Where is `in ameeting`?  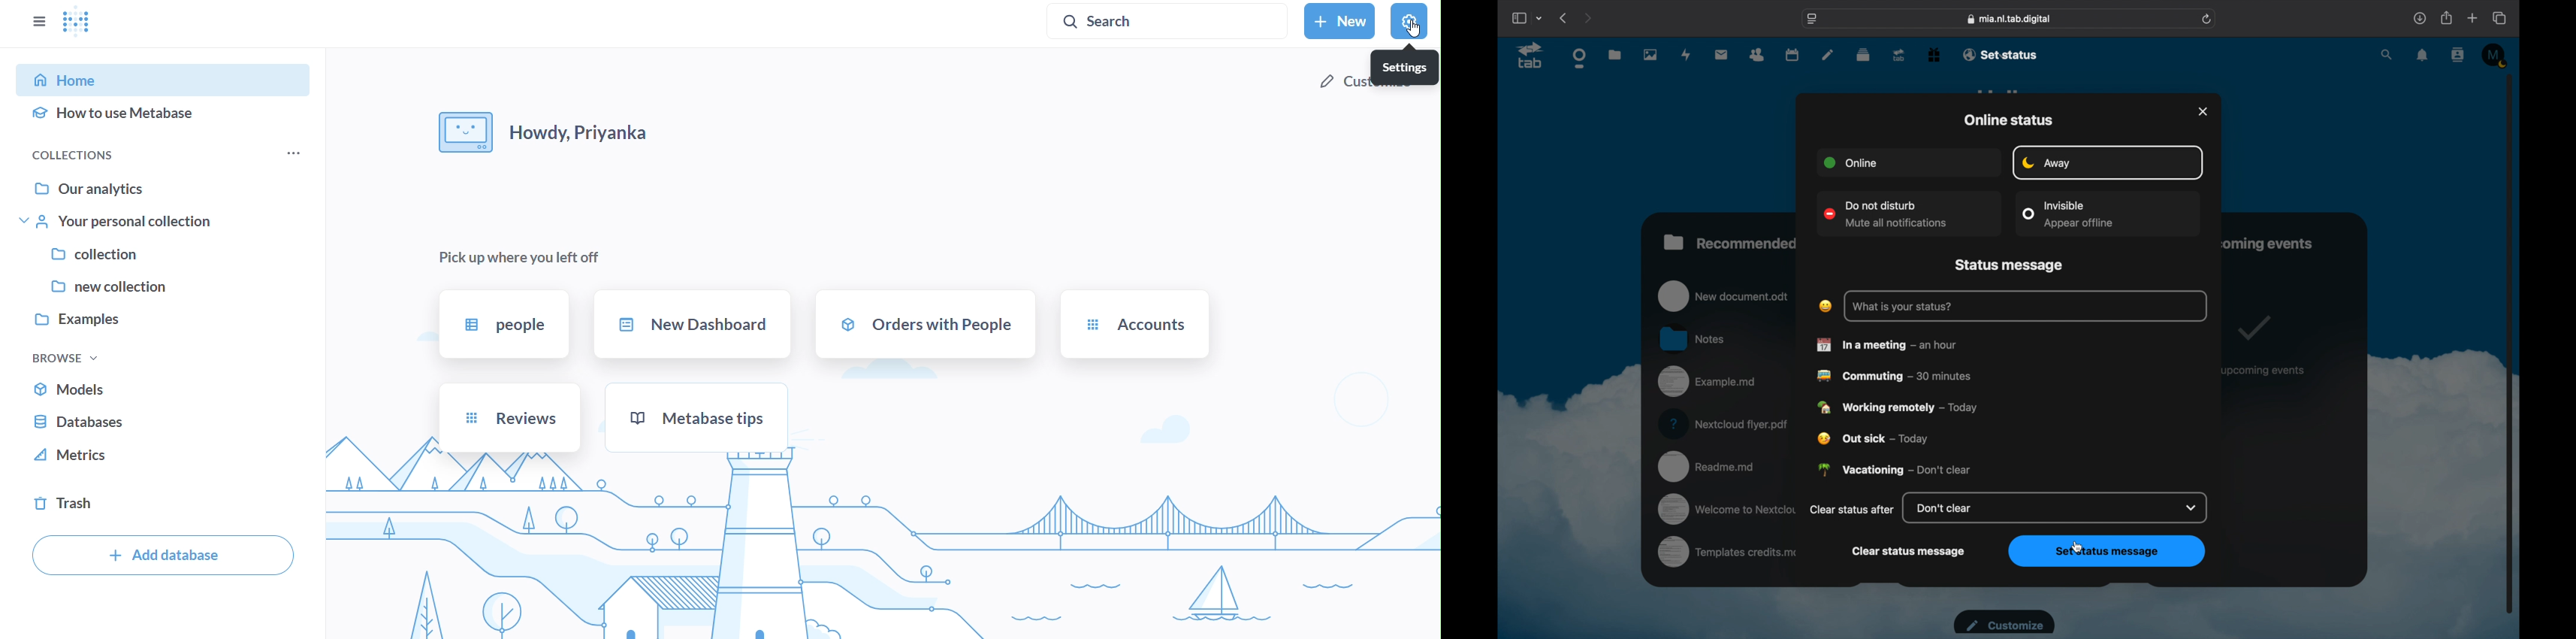 in ameeting is located at coordinates (1887, 345).